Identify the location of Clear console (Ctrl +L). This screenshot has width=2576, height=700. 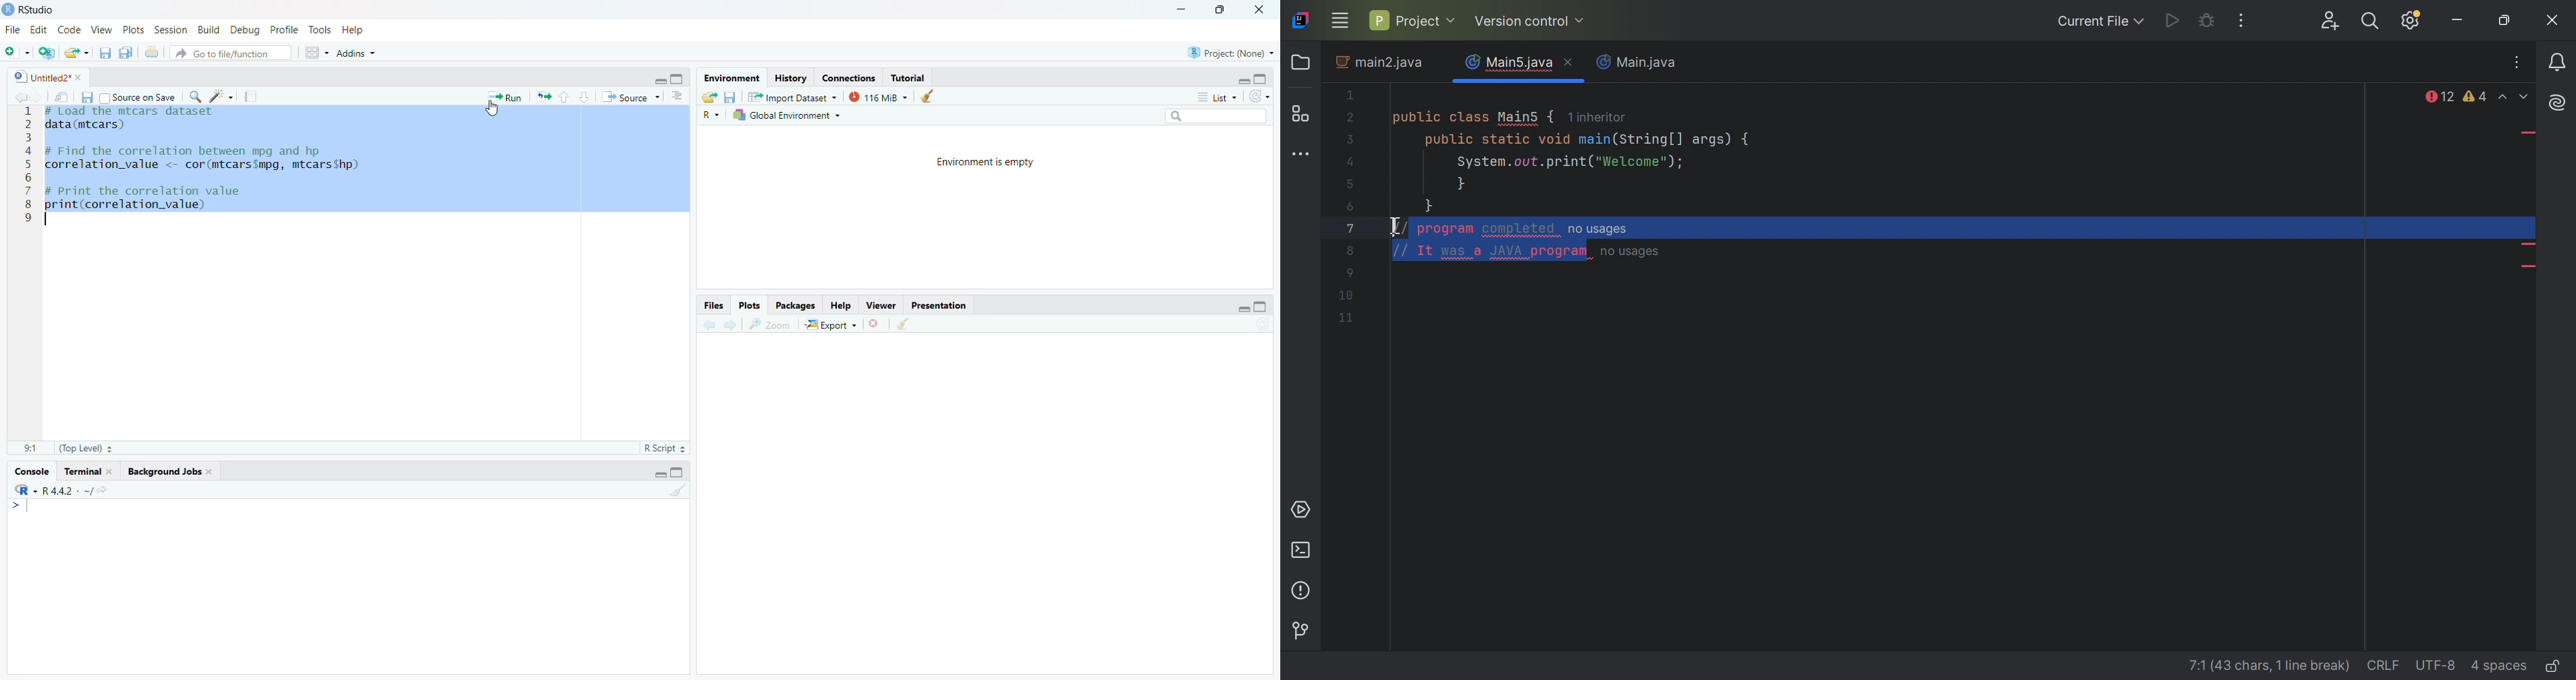
(904, 326).